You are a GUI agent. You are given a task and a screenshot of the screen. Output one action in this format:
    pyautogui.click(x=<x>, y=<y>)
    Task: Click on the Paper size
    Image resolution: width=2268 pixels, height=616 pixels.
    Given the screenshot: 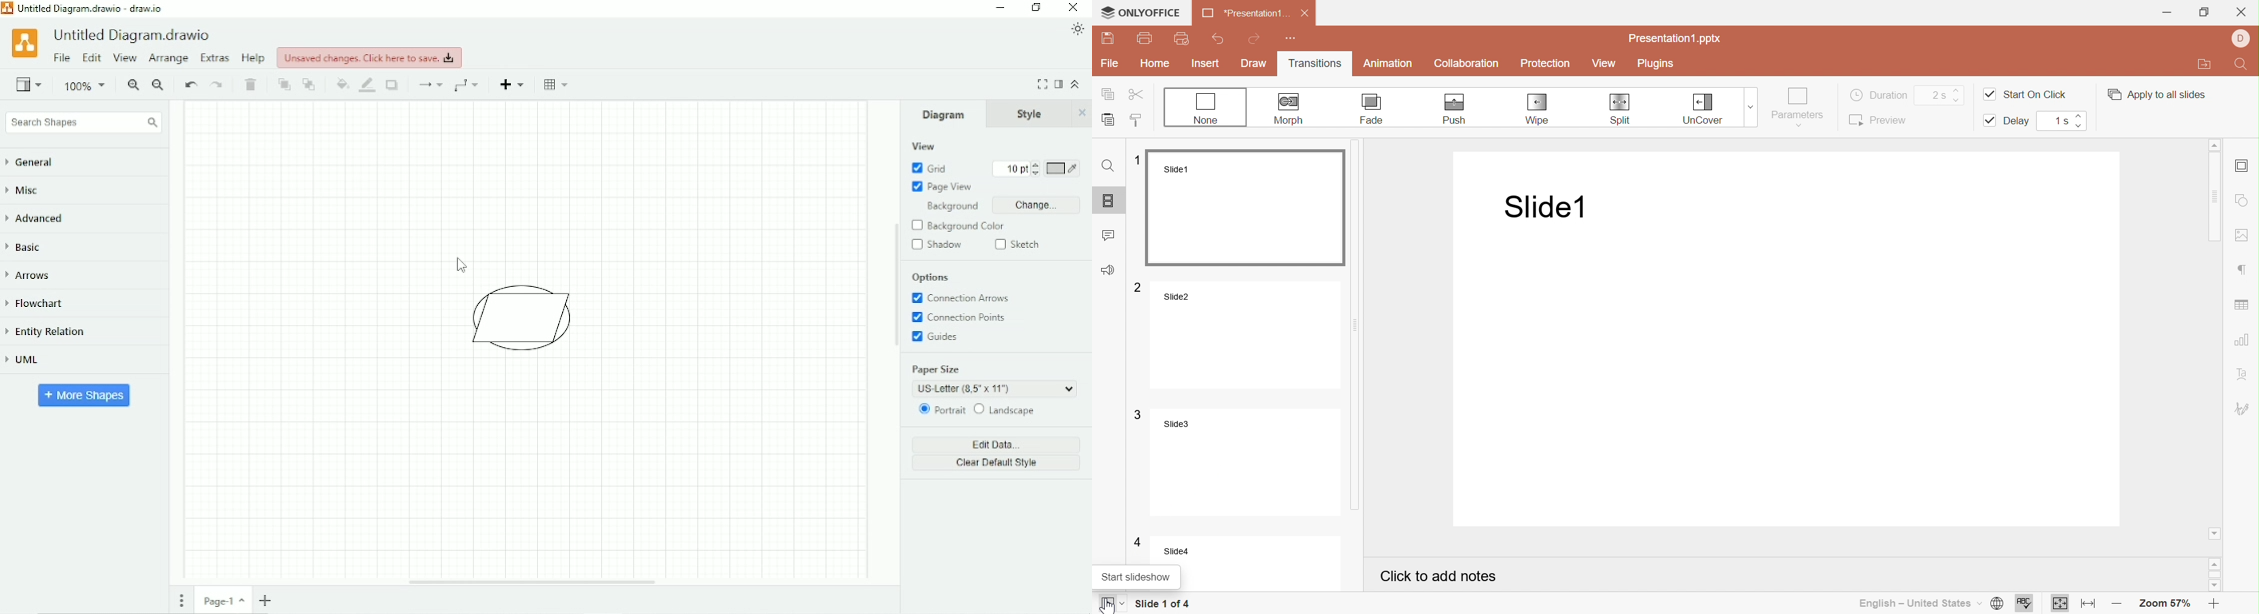 What is the action you would take?
    pyautogui.click(x=993, y=379)
    